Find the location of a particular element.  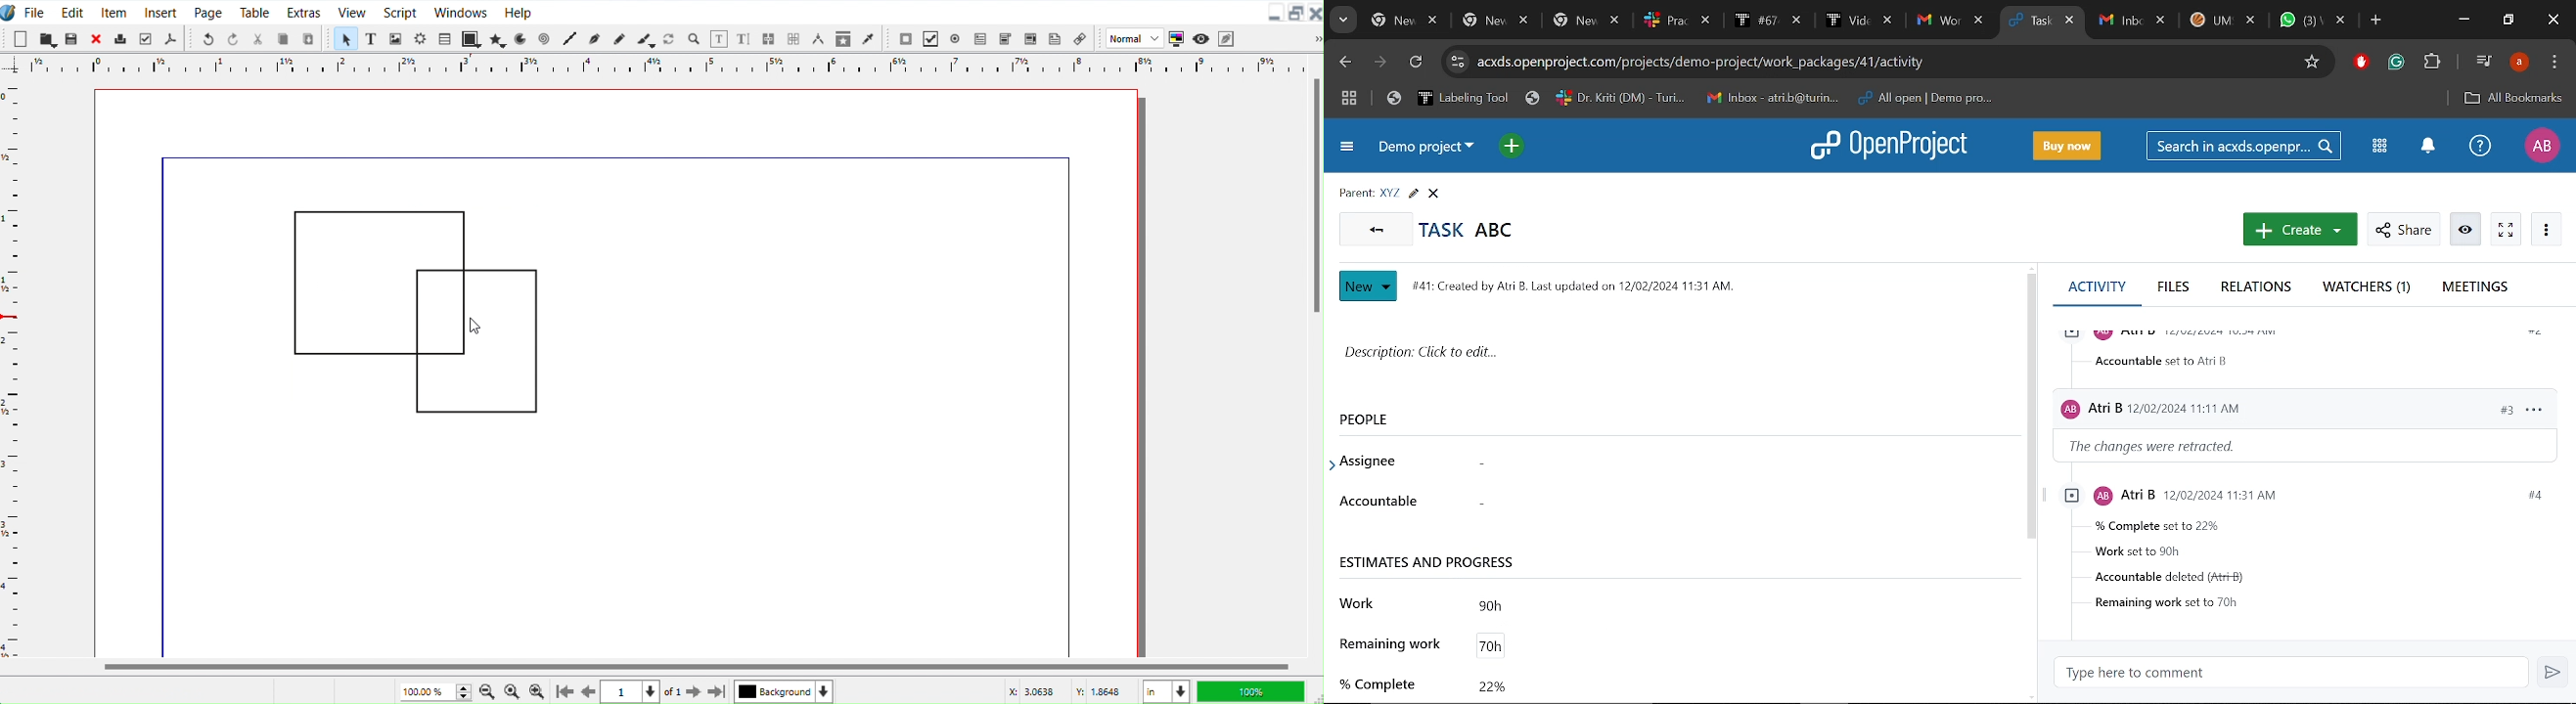

Go to First Page is located at coordinates (563, 692).